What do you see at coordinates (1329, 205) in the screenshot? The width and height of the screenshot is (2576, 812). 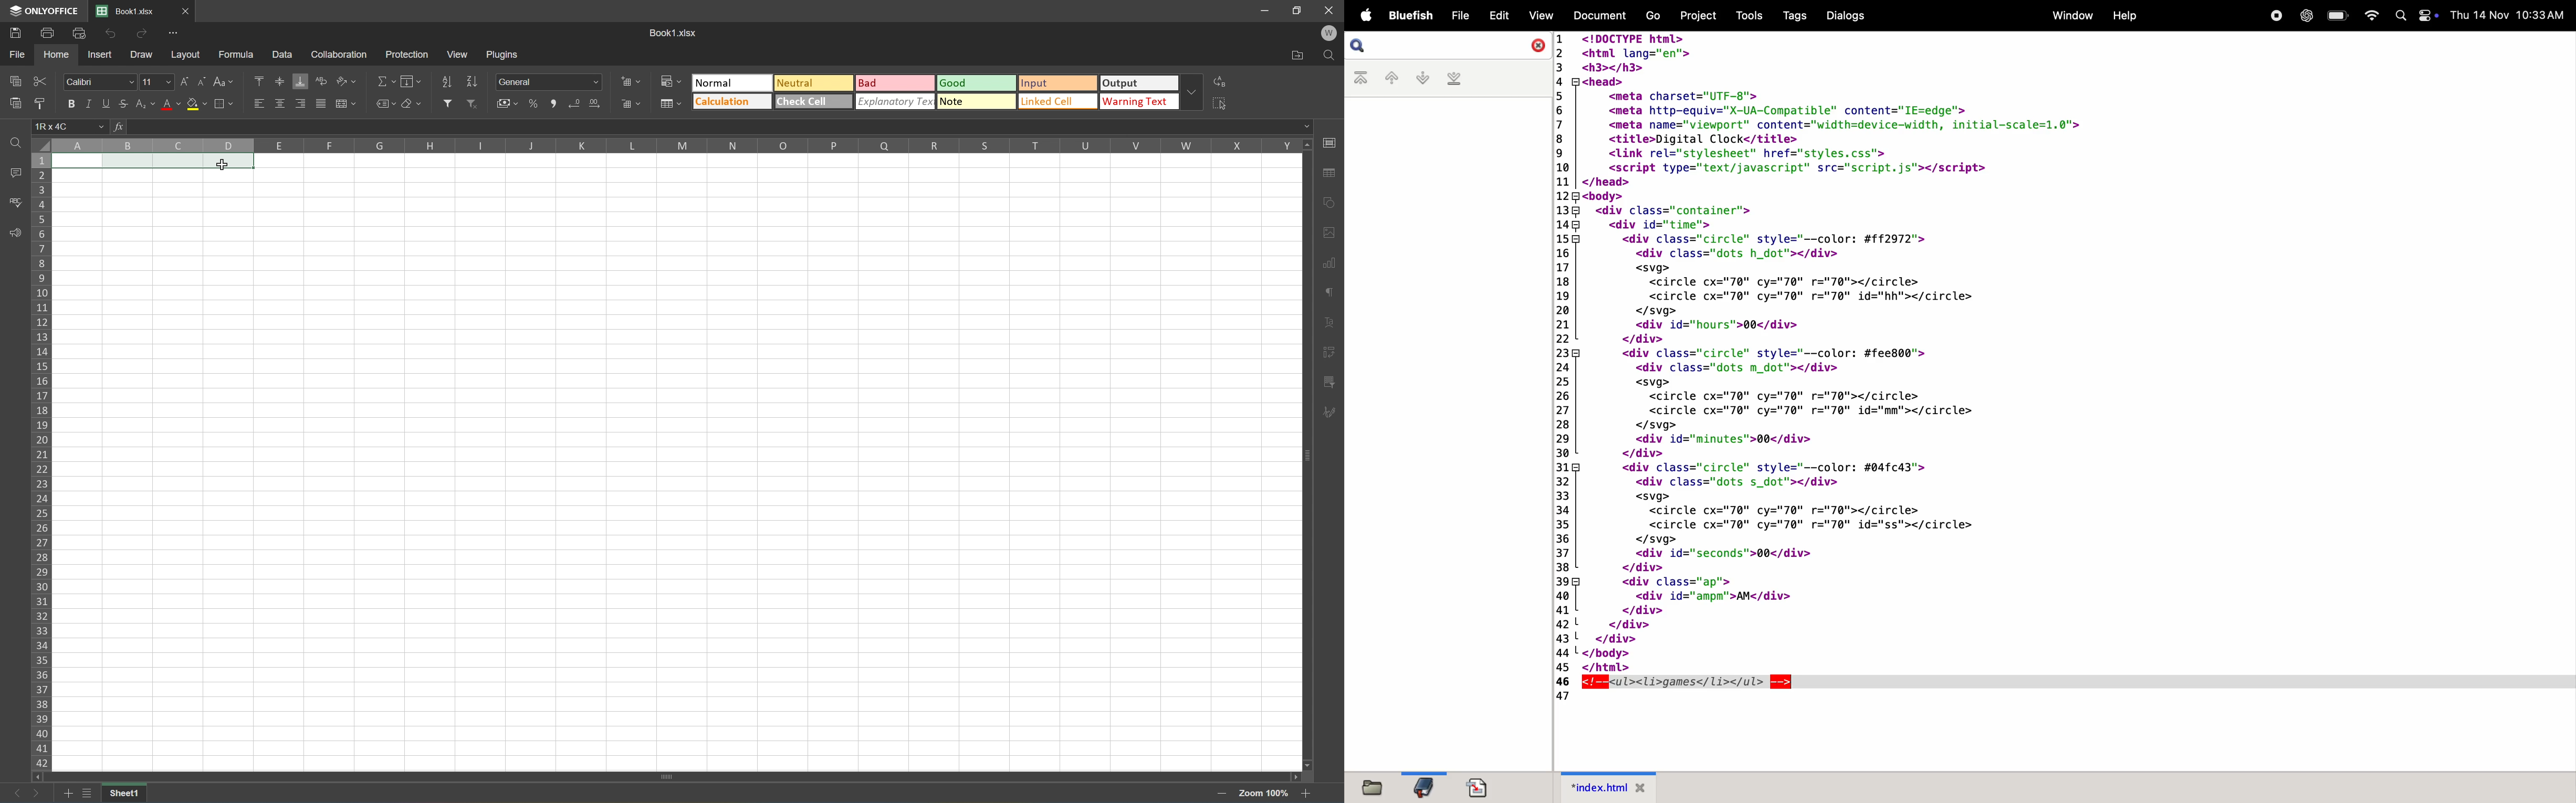 I see `Shape settings` at bounding box center [1329, 205].